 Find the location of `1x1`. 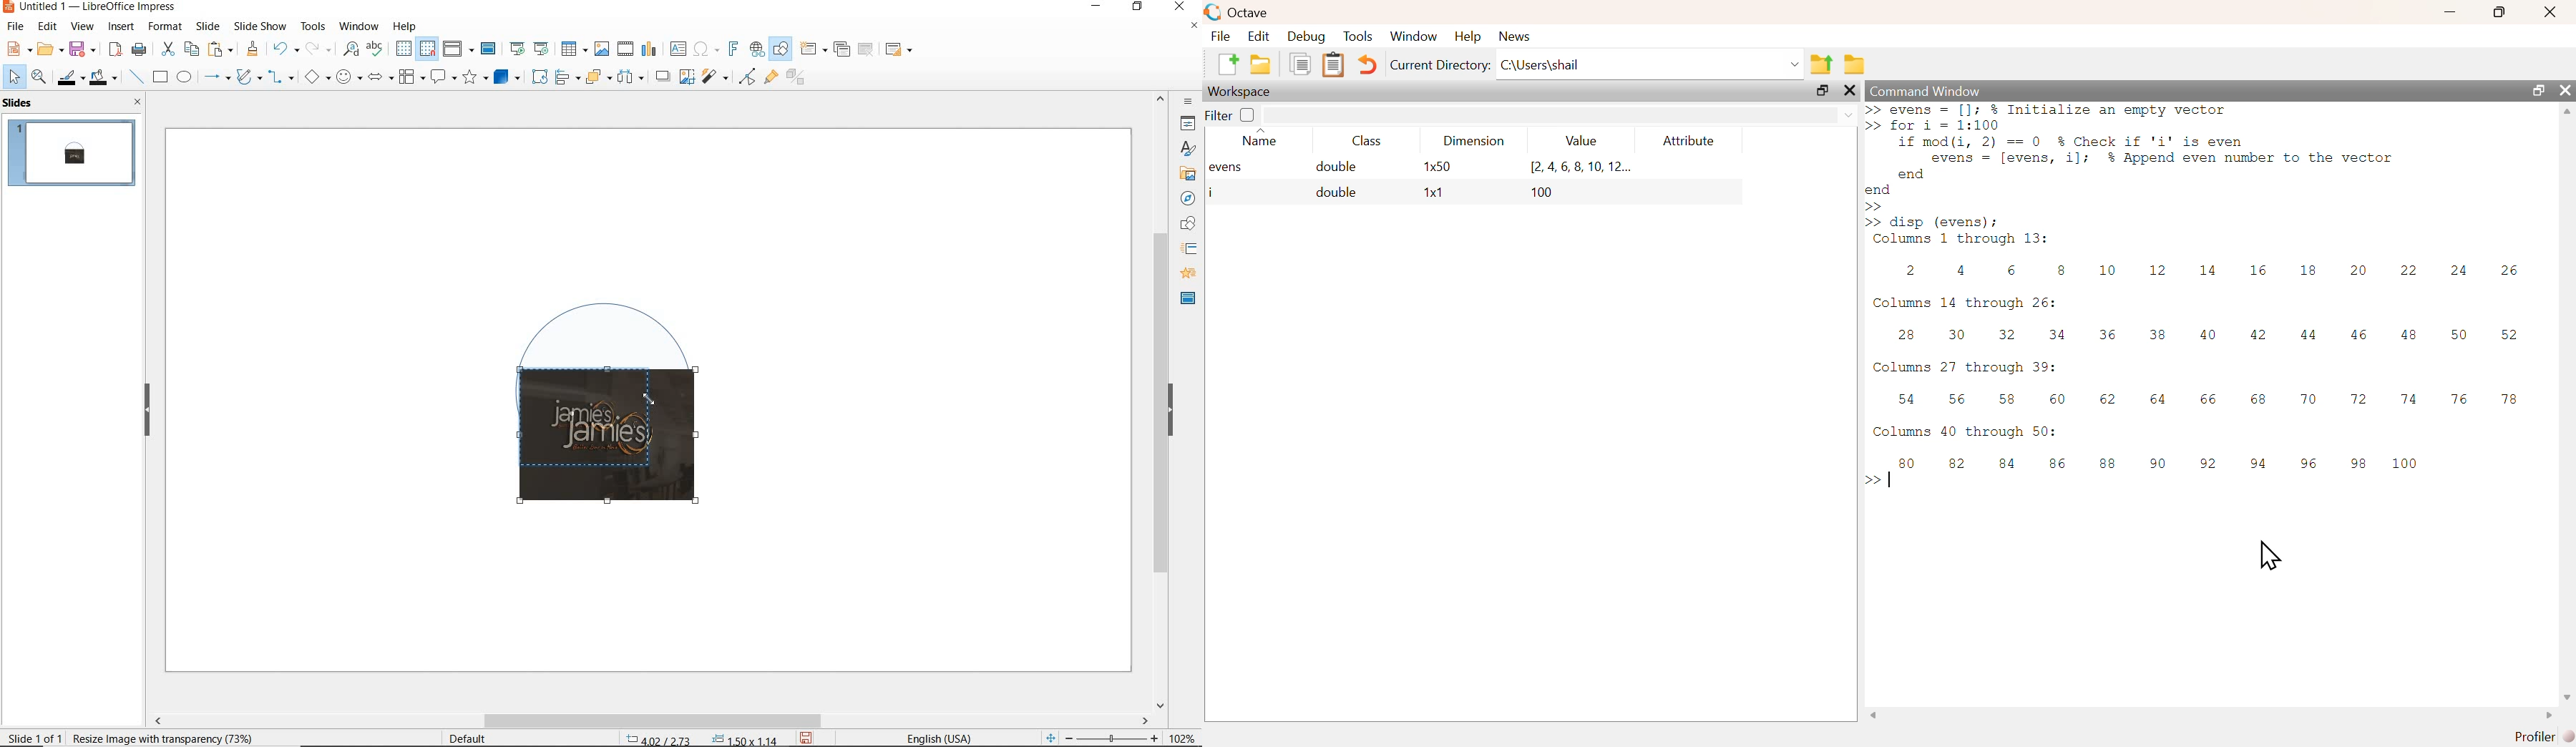

1x1 is located at coordinates (1433, 194).